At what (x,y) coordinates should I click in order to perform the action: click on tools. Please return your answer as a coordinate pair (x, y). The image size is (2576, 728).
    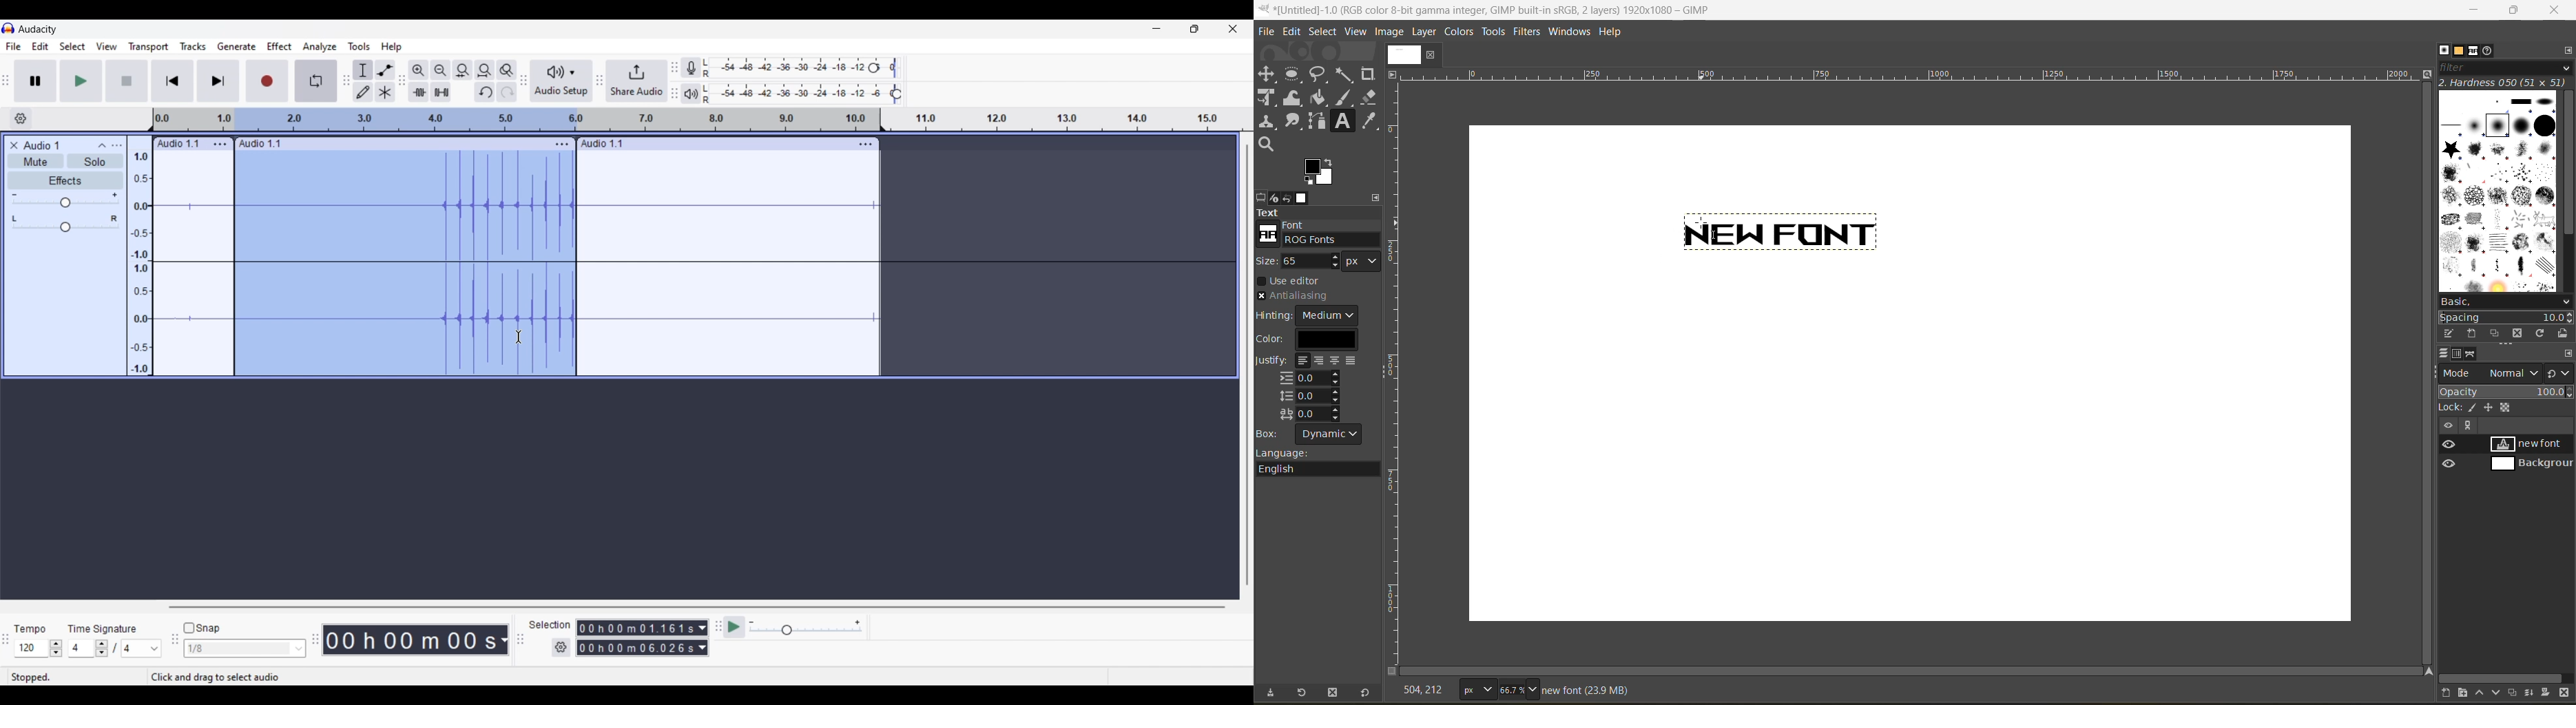
    Looking at the image, I should click on (1319, 110).